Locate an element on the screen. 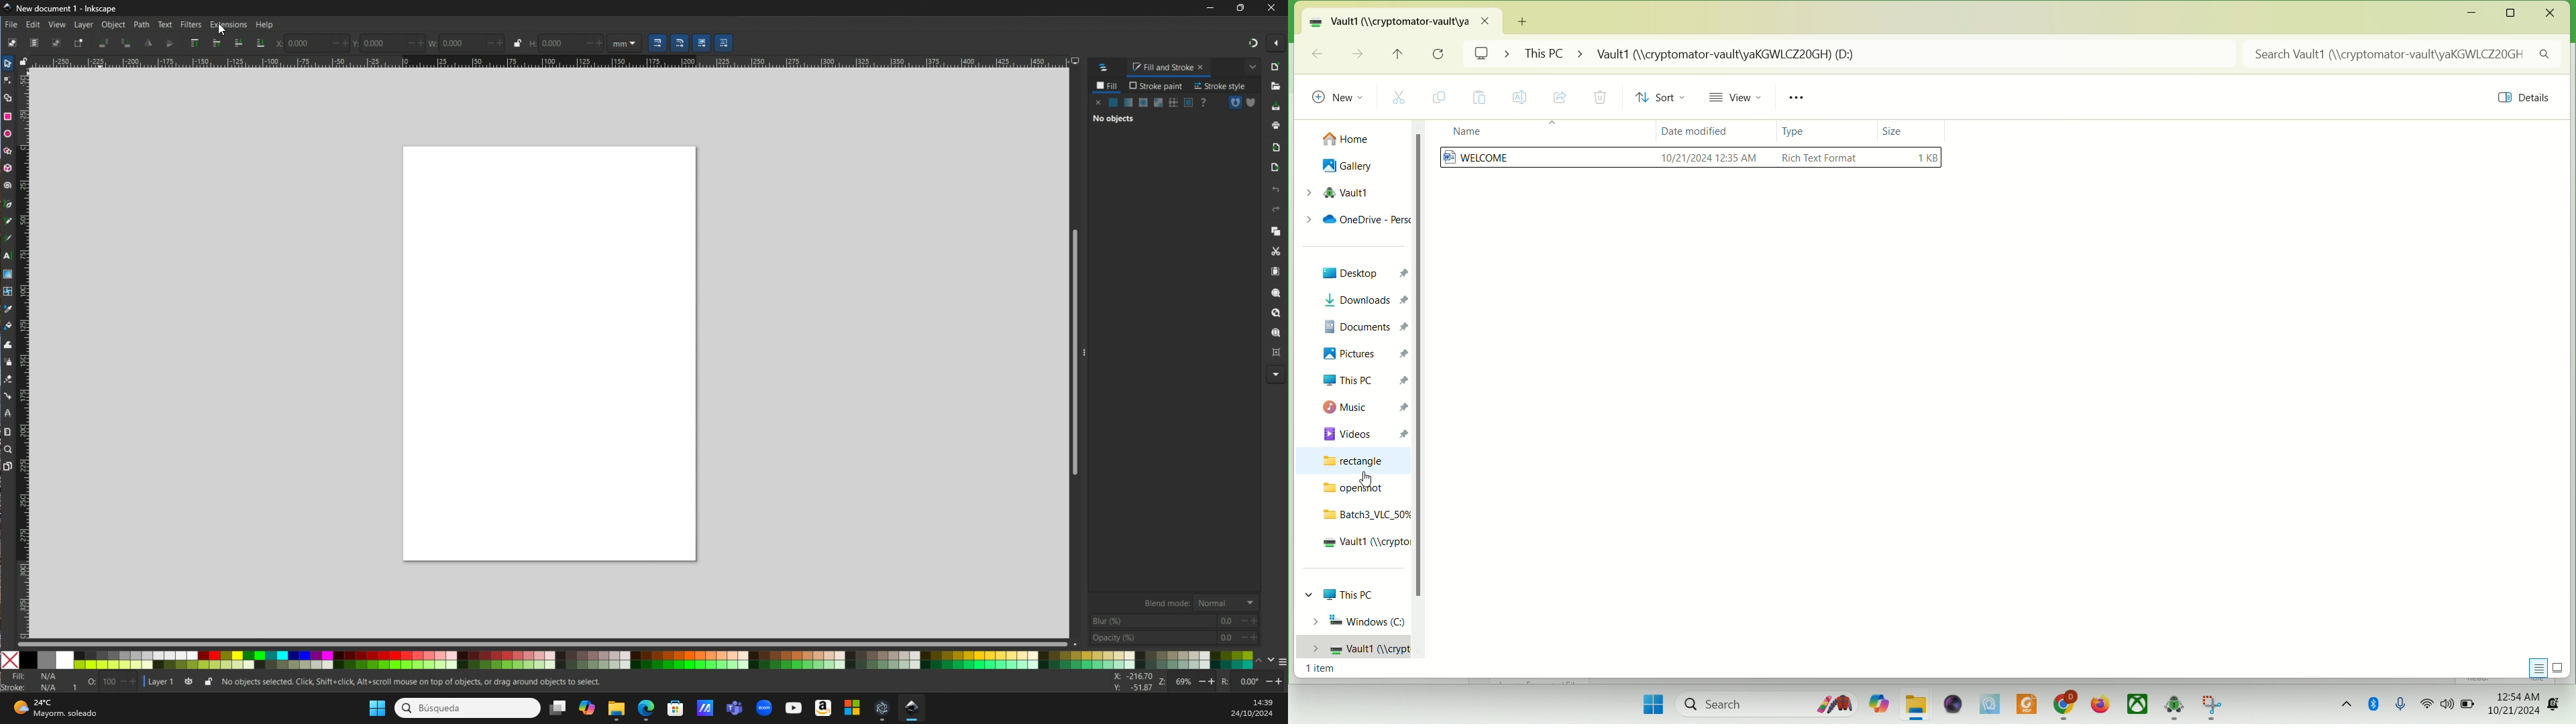  onedrive-personal is located at coordinates (1353, 219).